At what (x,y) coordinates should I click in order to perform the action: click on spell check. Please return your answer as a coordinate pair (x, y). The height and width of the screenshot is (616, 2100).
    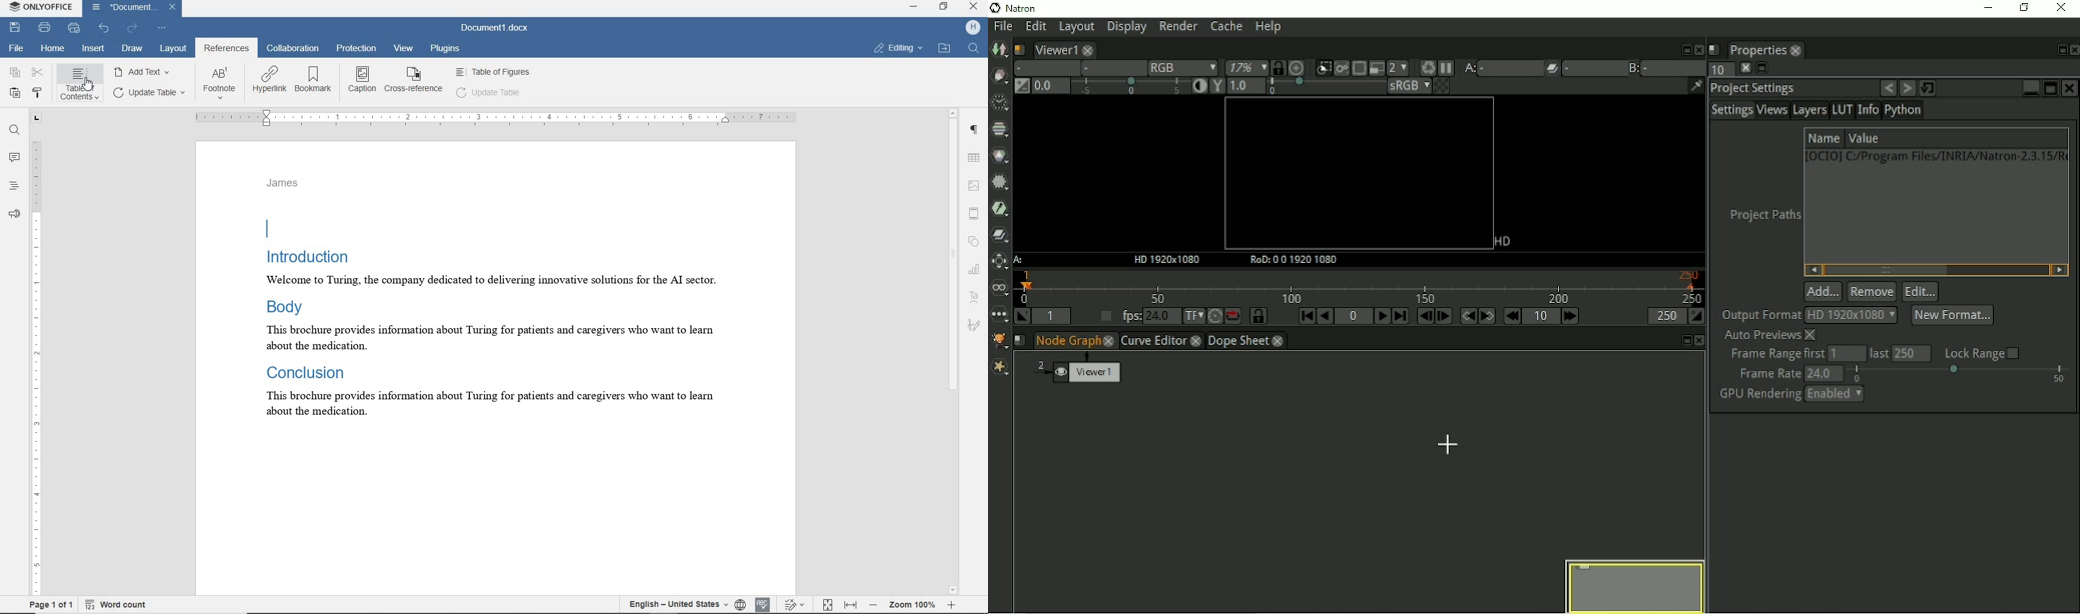
    Looking at the image, I should click on (762, 605).